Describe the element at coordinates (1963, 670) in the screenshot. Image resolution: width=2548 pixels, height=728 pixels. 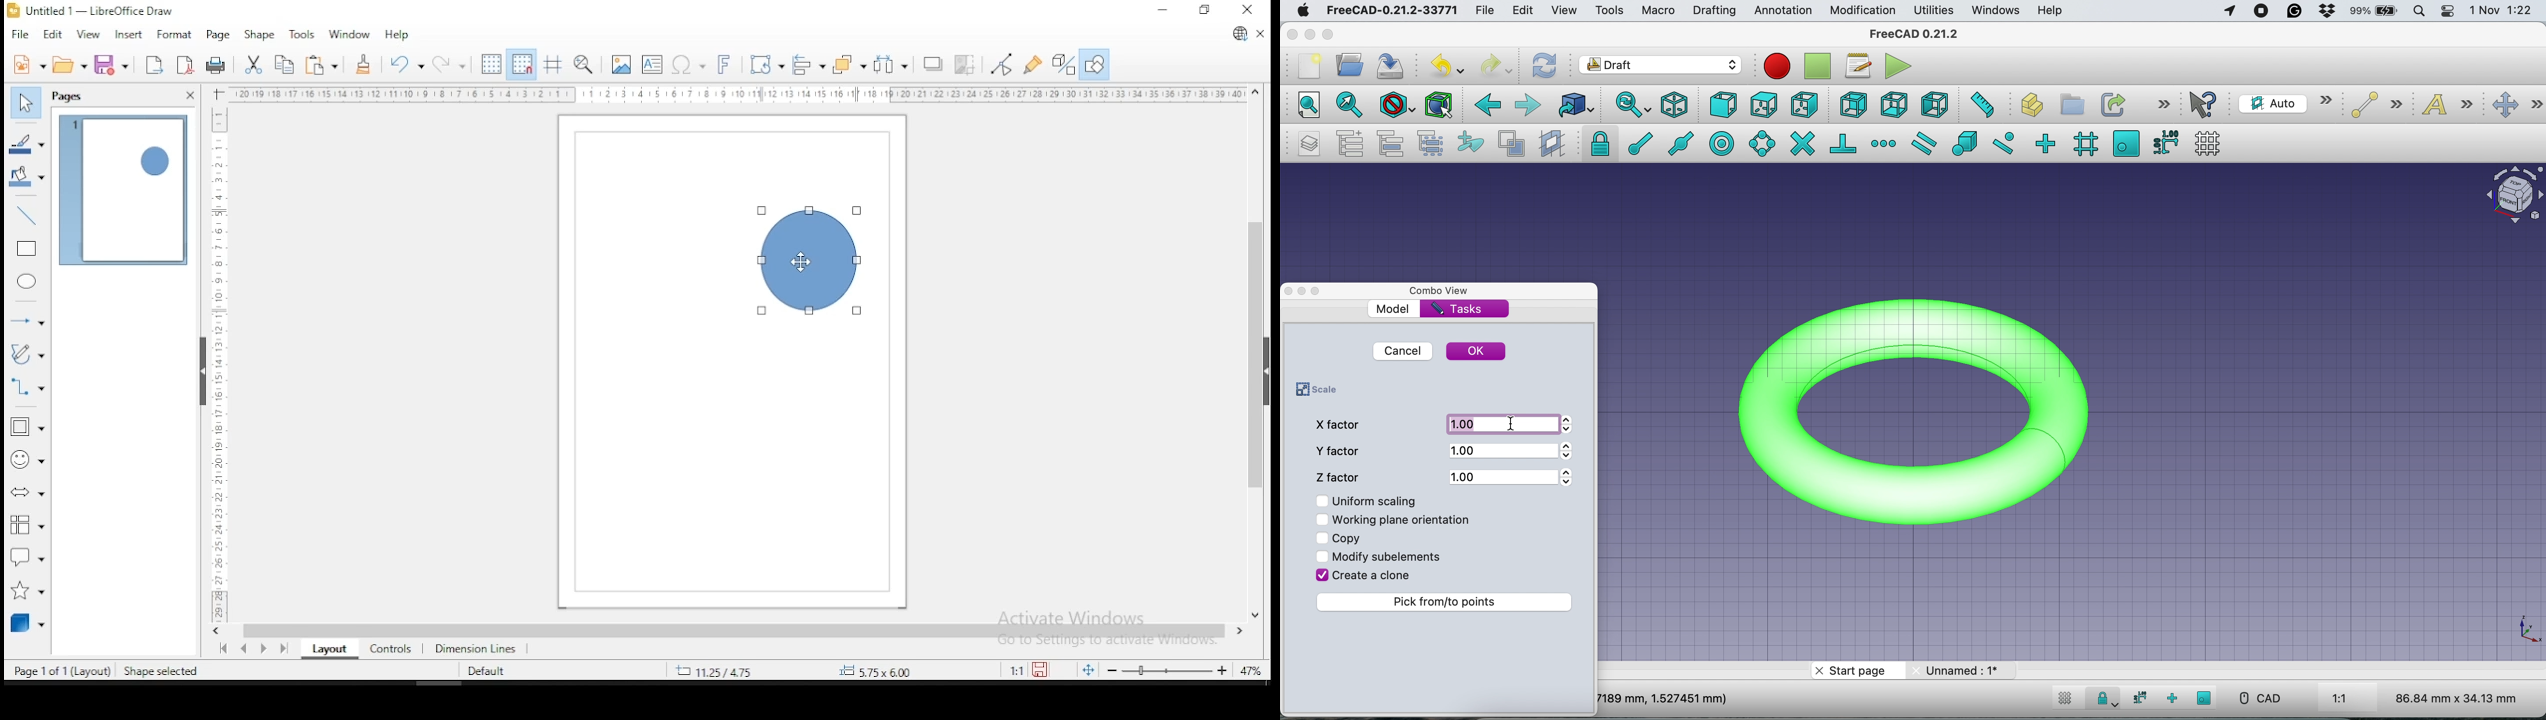
I see `unnamed: 1*` at that location.